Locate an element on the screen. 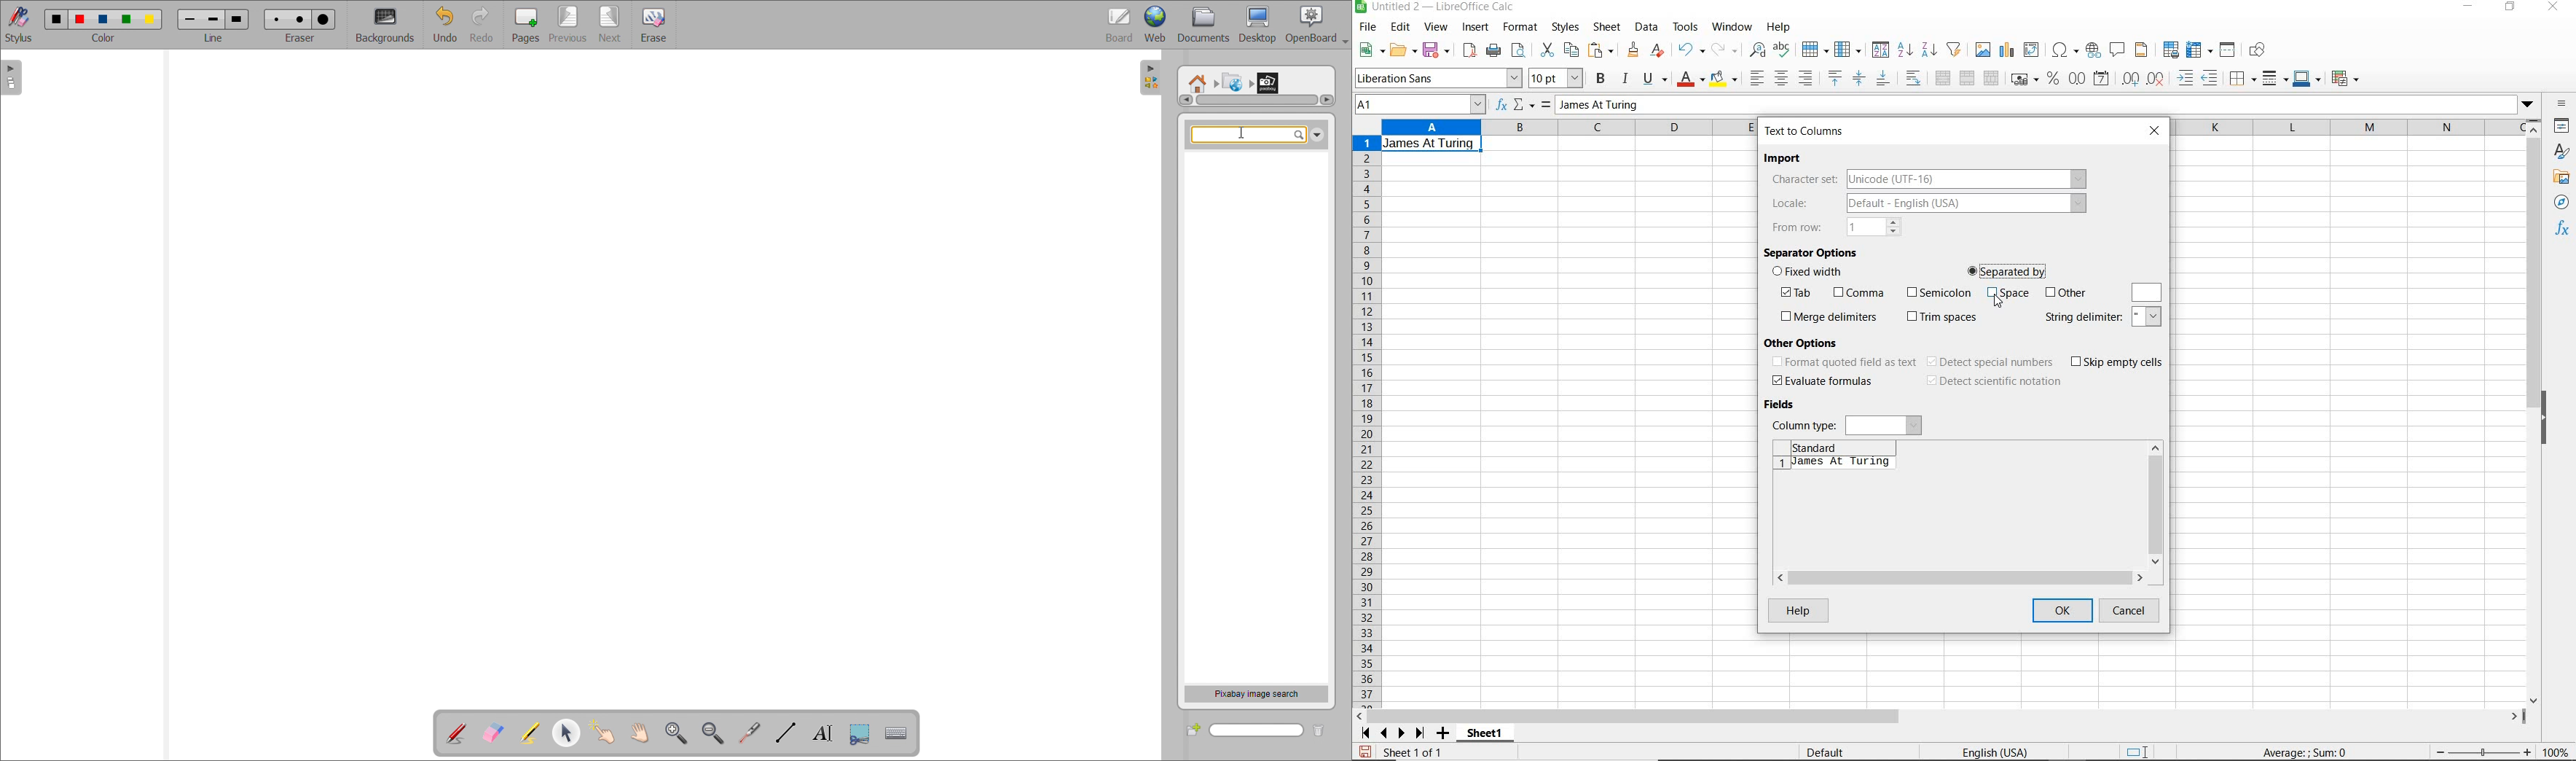 This screenshot has width=2576, height=784. find and replace is located at coordinates (1759, 50).